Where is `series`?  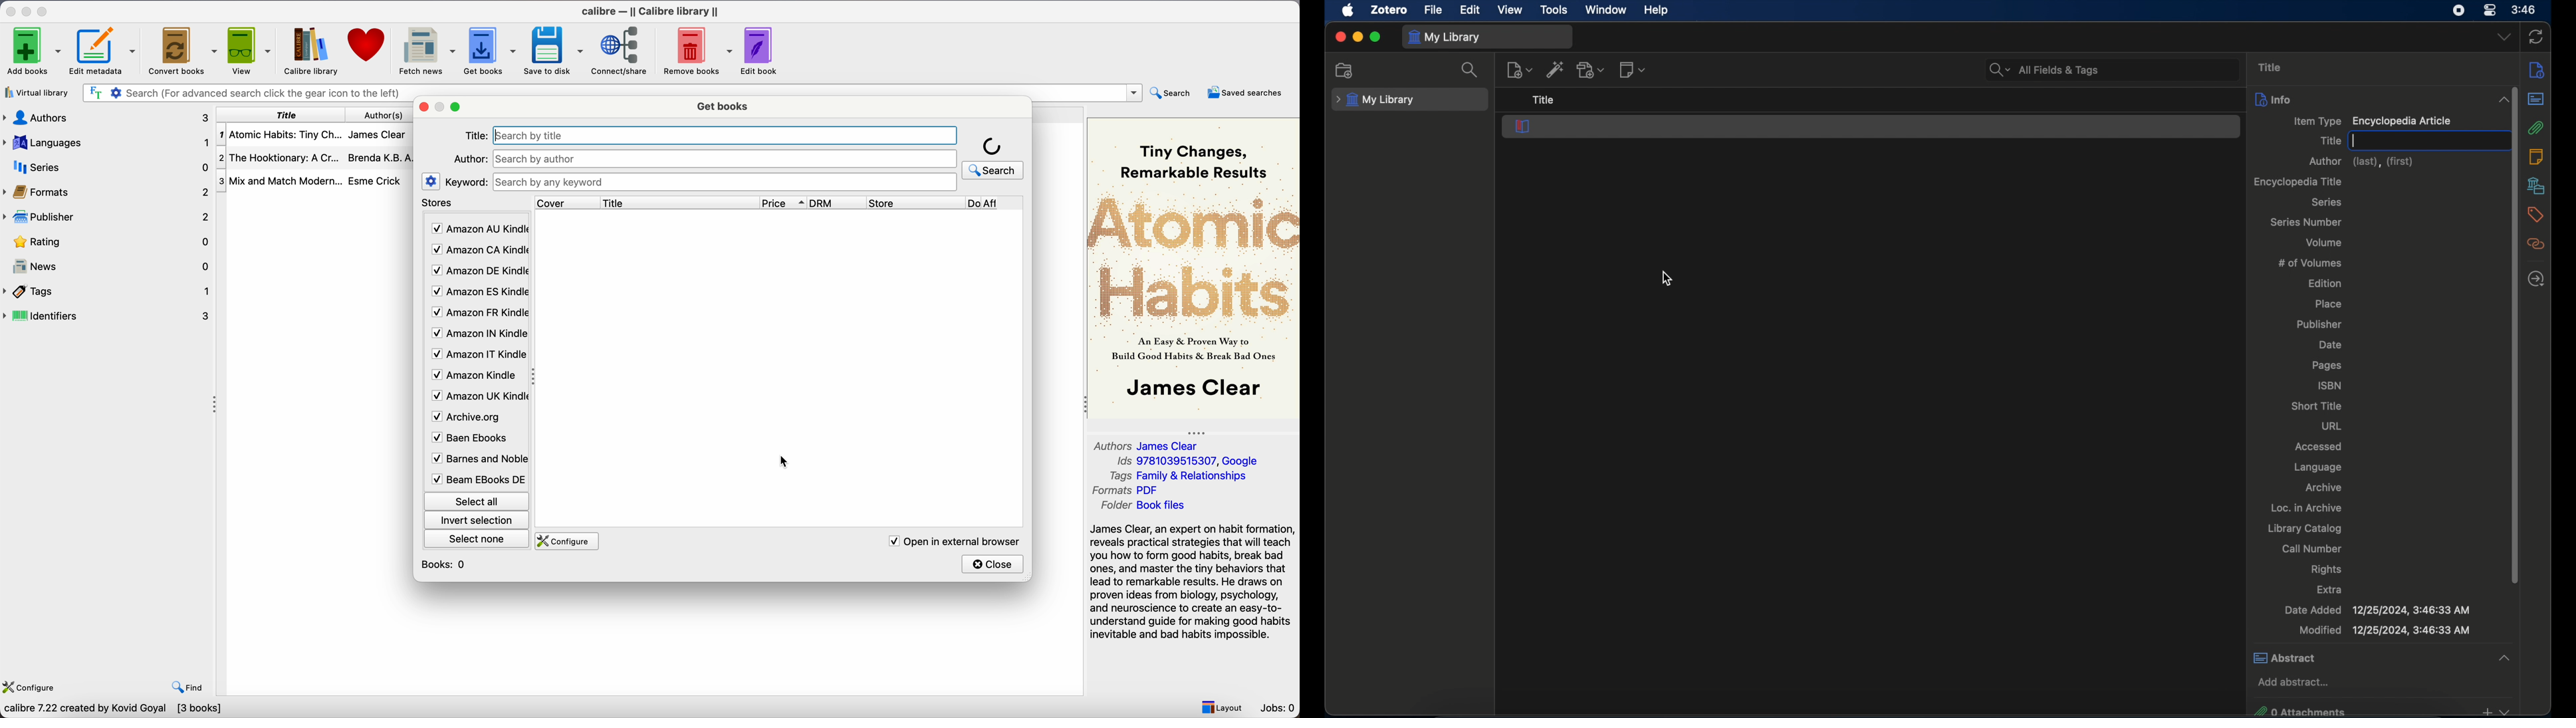
series is located at coordinates (106, 168).